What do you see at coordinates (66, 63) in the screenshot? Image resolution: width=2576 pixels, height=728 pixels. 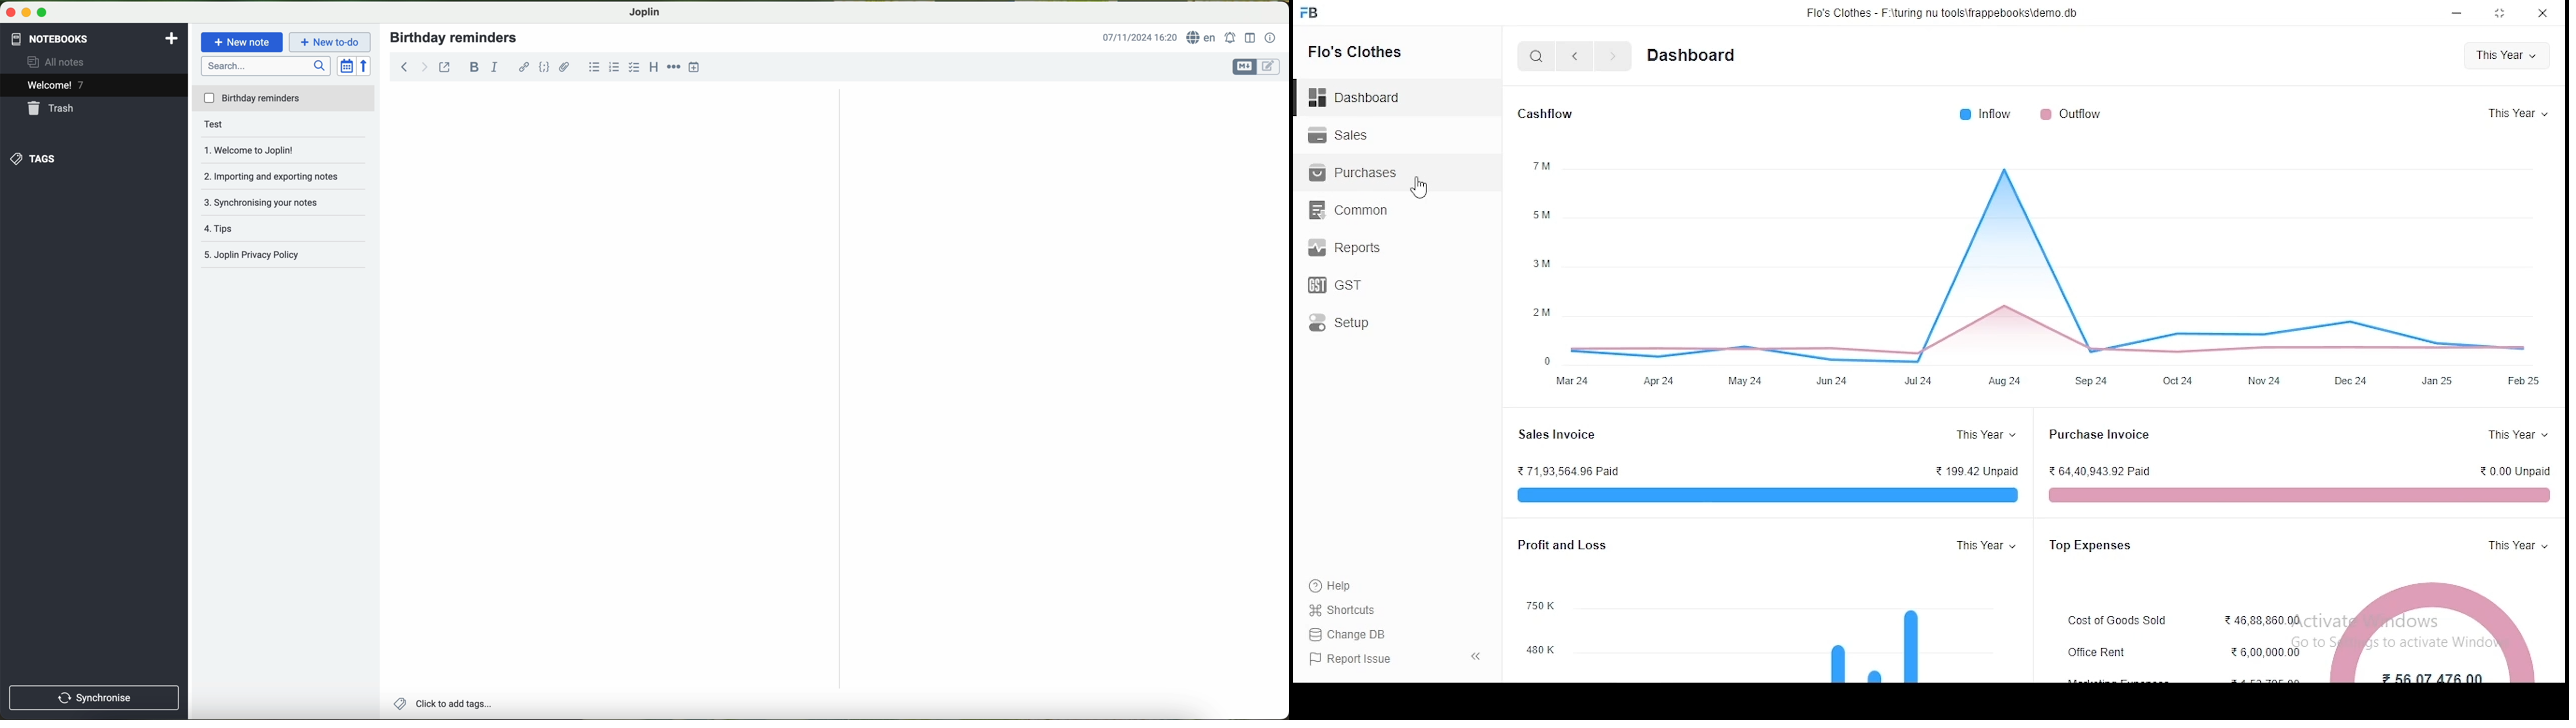 I see `all notes` at bounding box center [66, 63].